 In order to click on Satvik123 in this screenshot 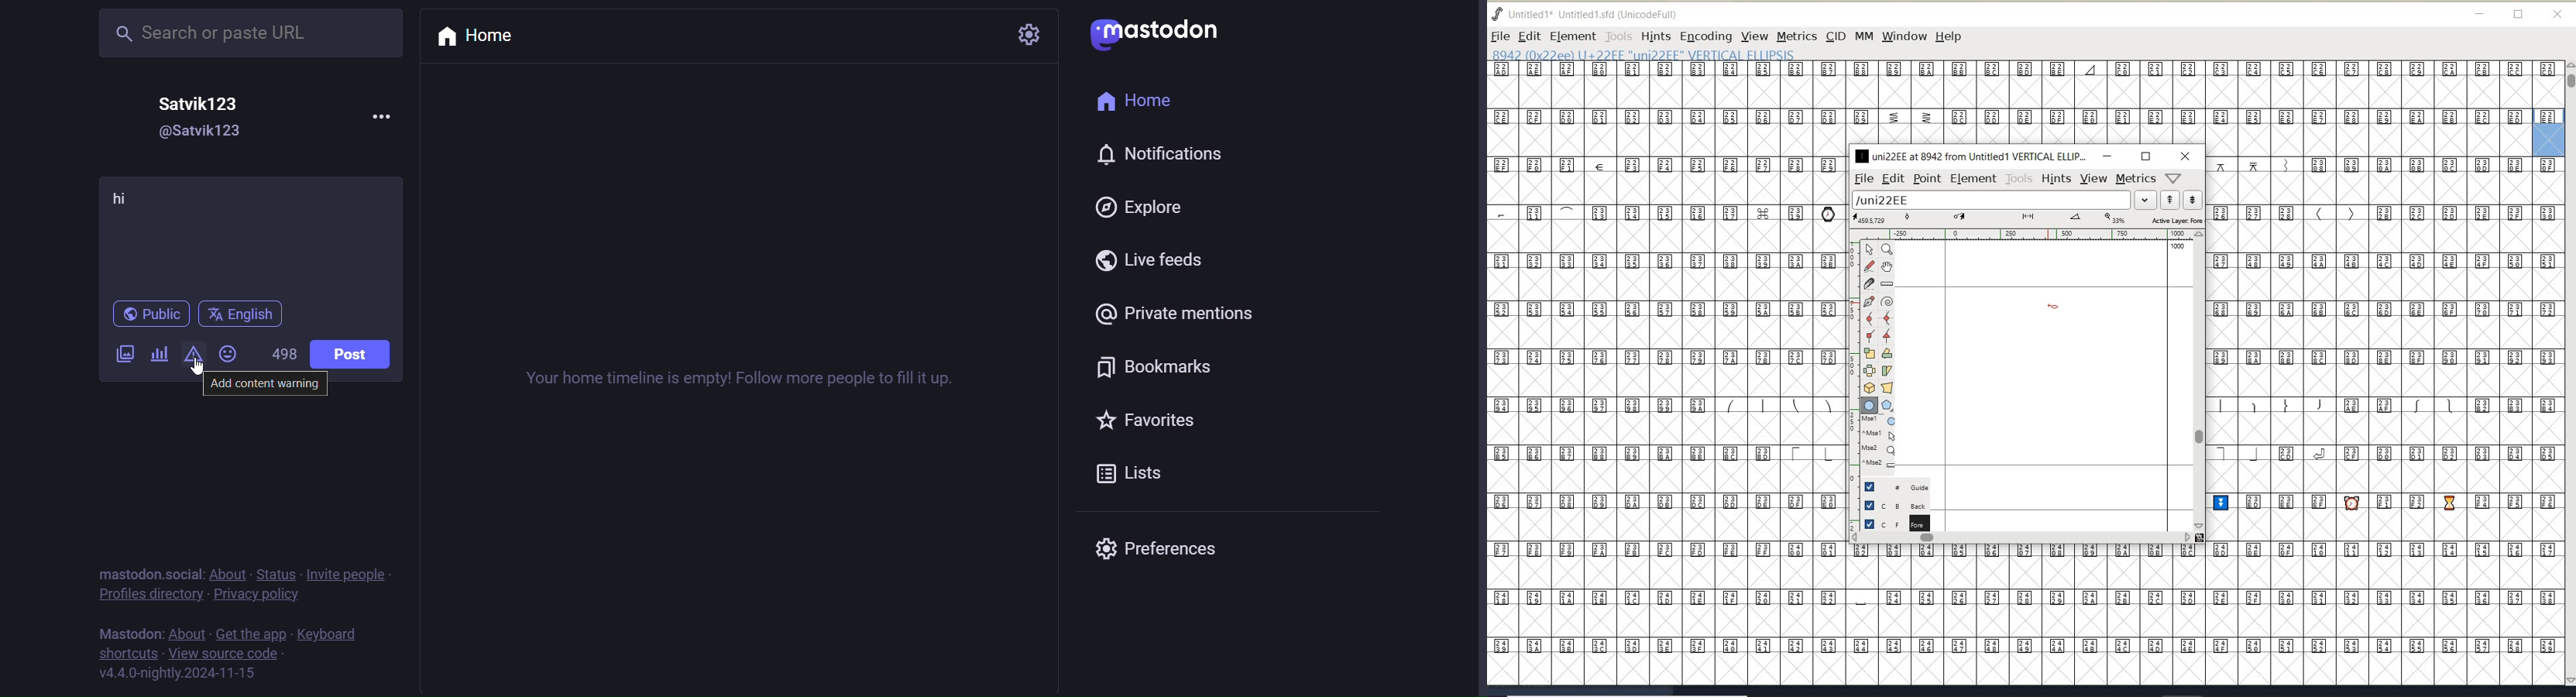, I will do `click(205, 101)`.